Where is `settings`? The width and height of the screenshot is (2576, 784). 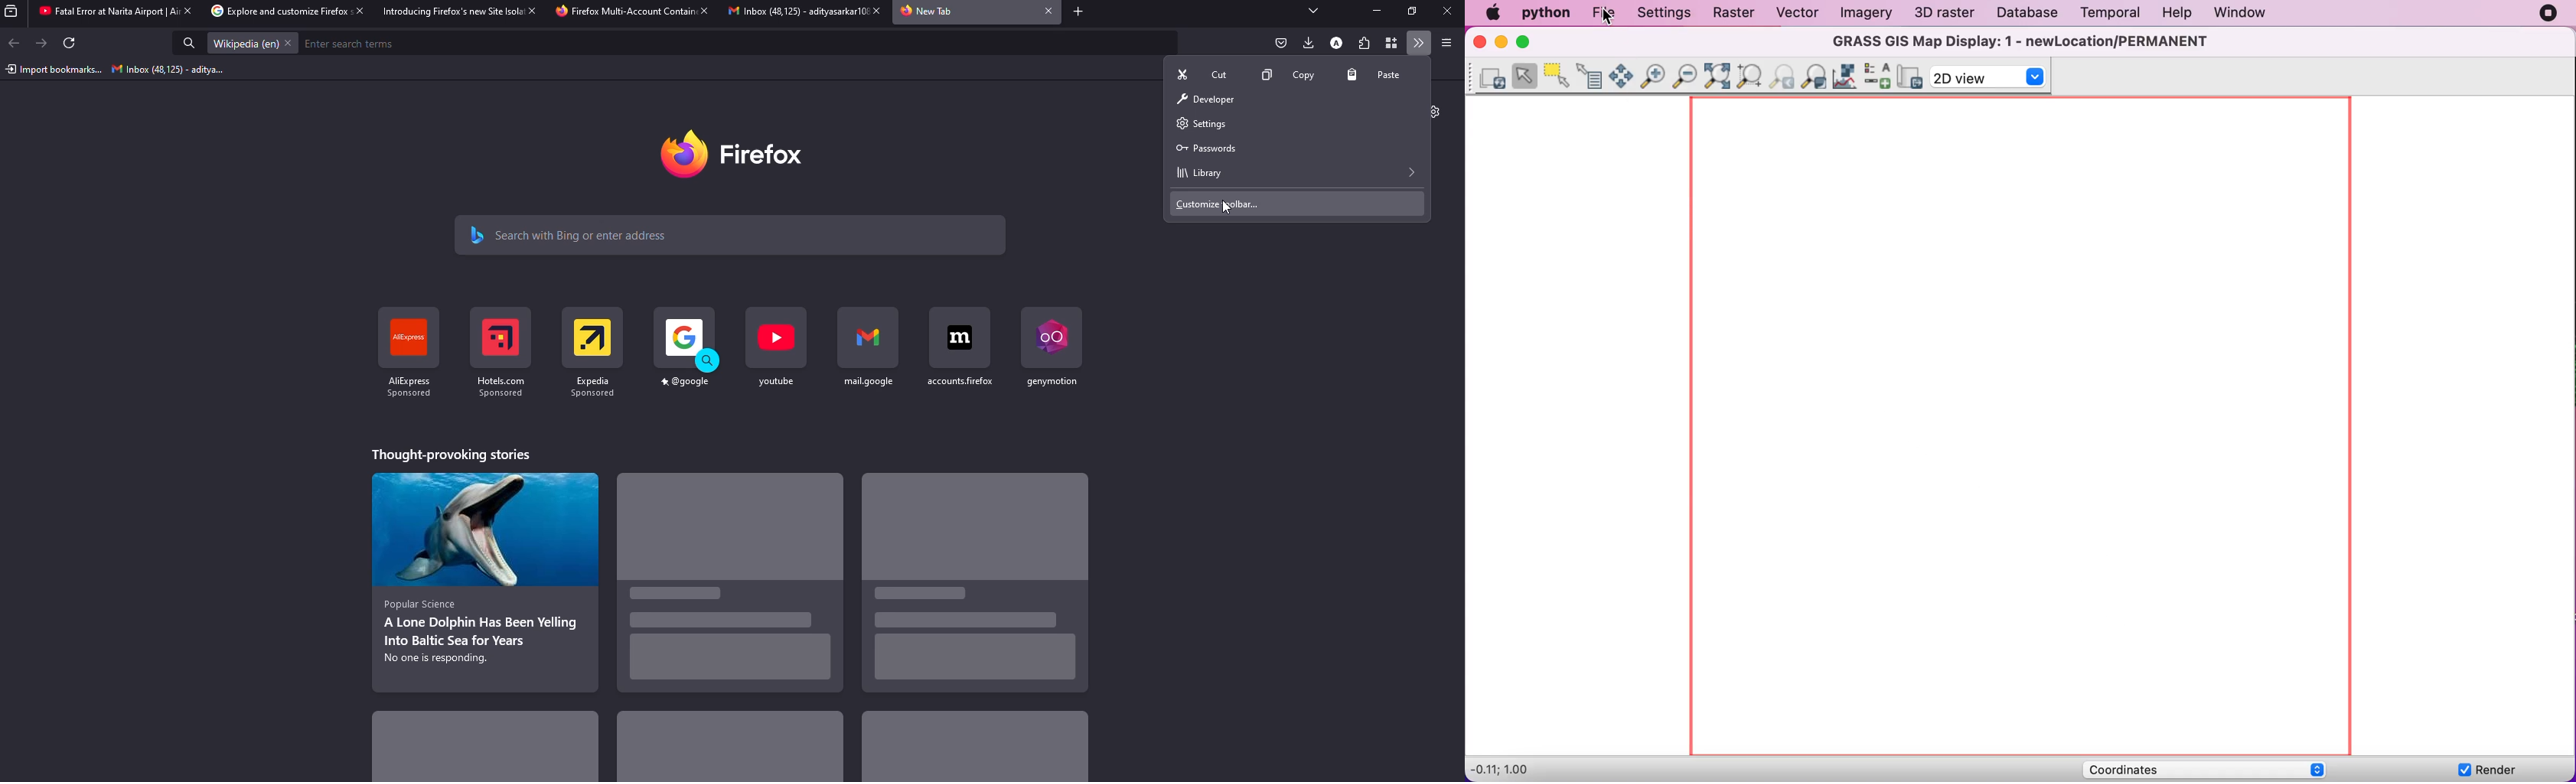 settings is located at coordinates (1436, 109).